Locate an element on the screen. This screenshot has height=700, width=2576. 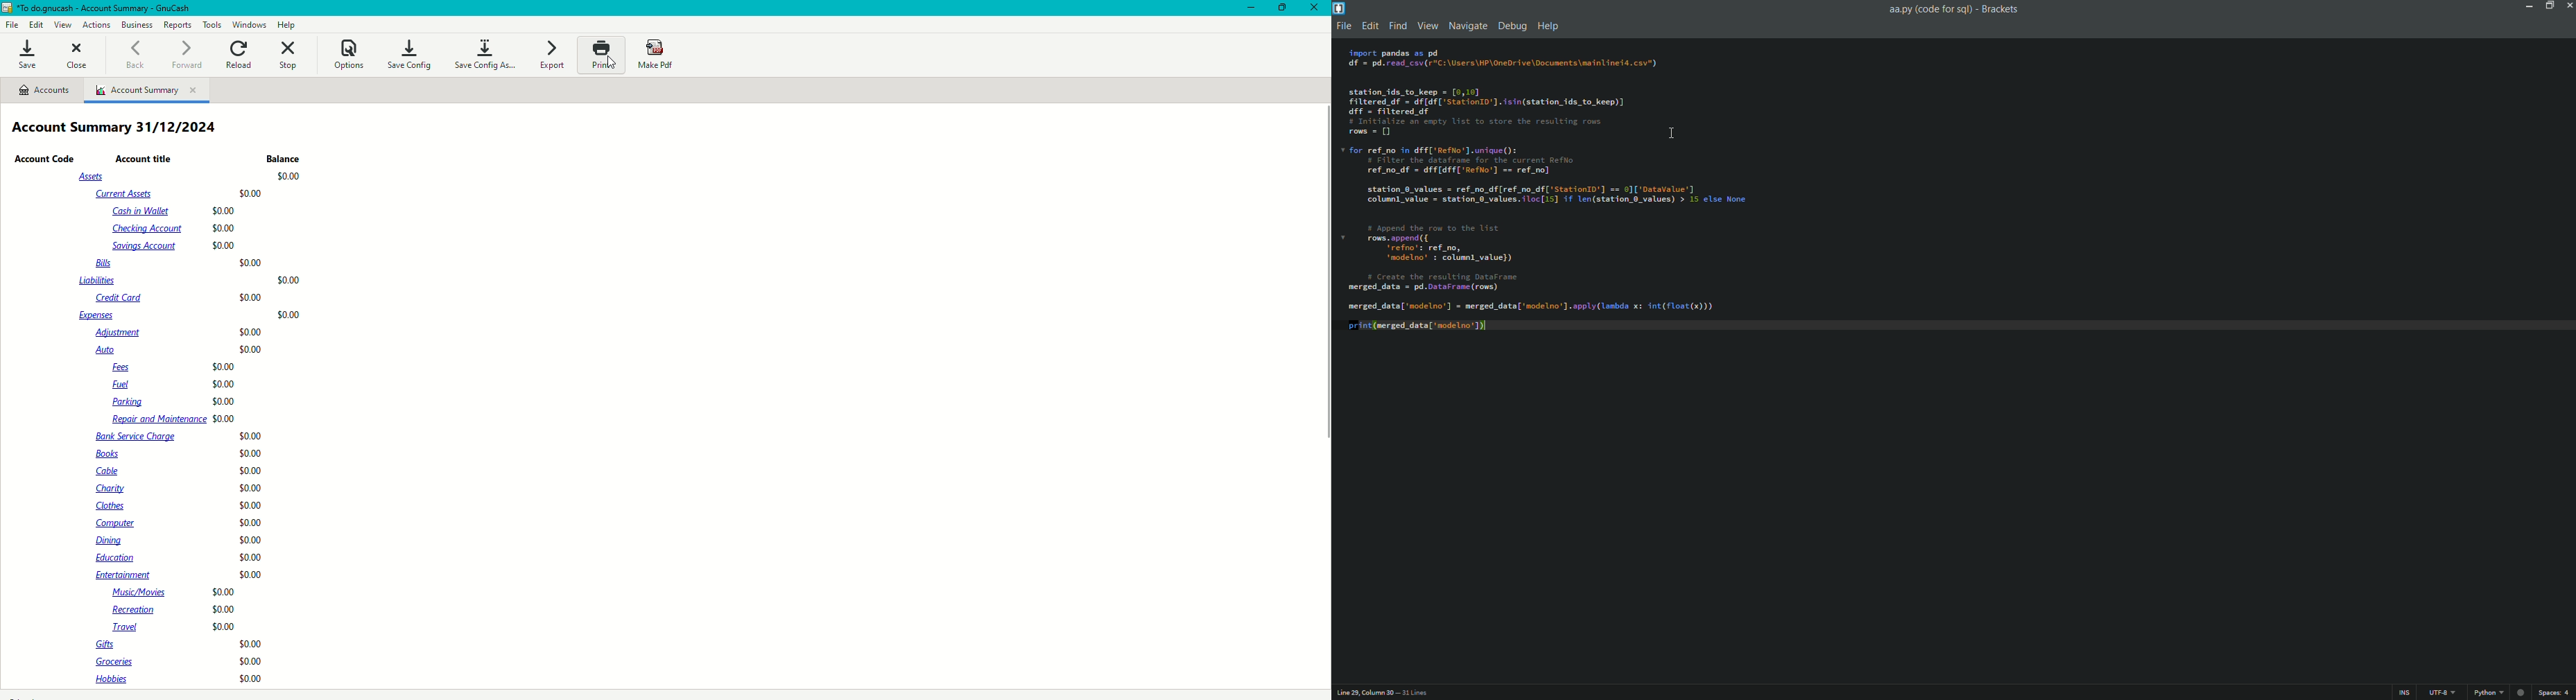
minimize button is located at coordinates (2526, 6).